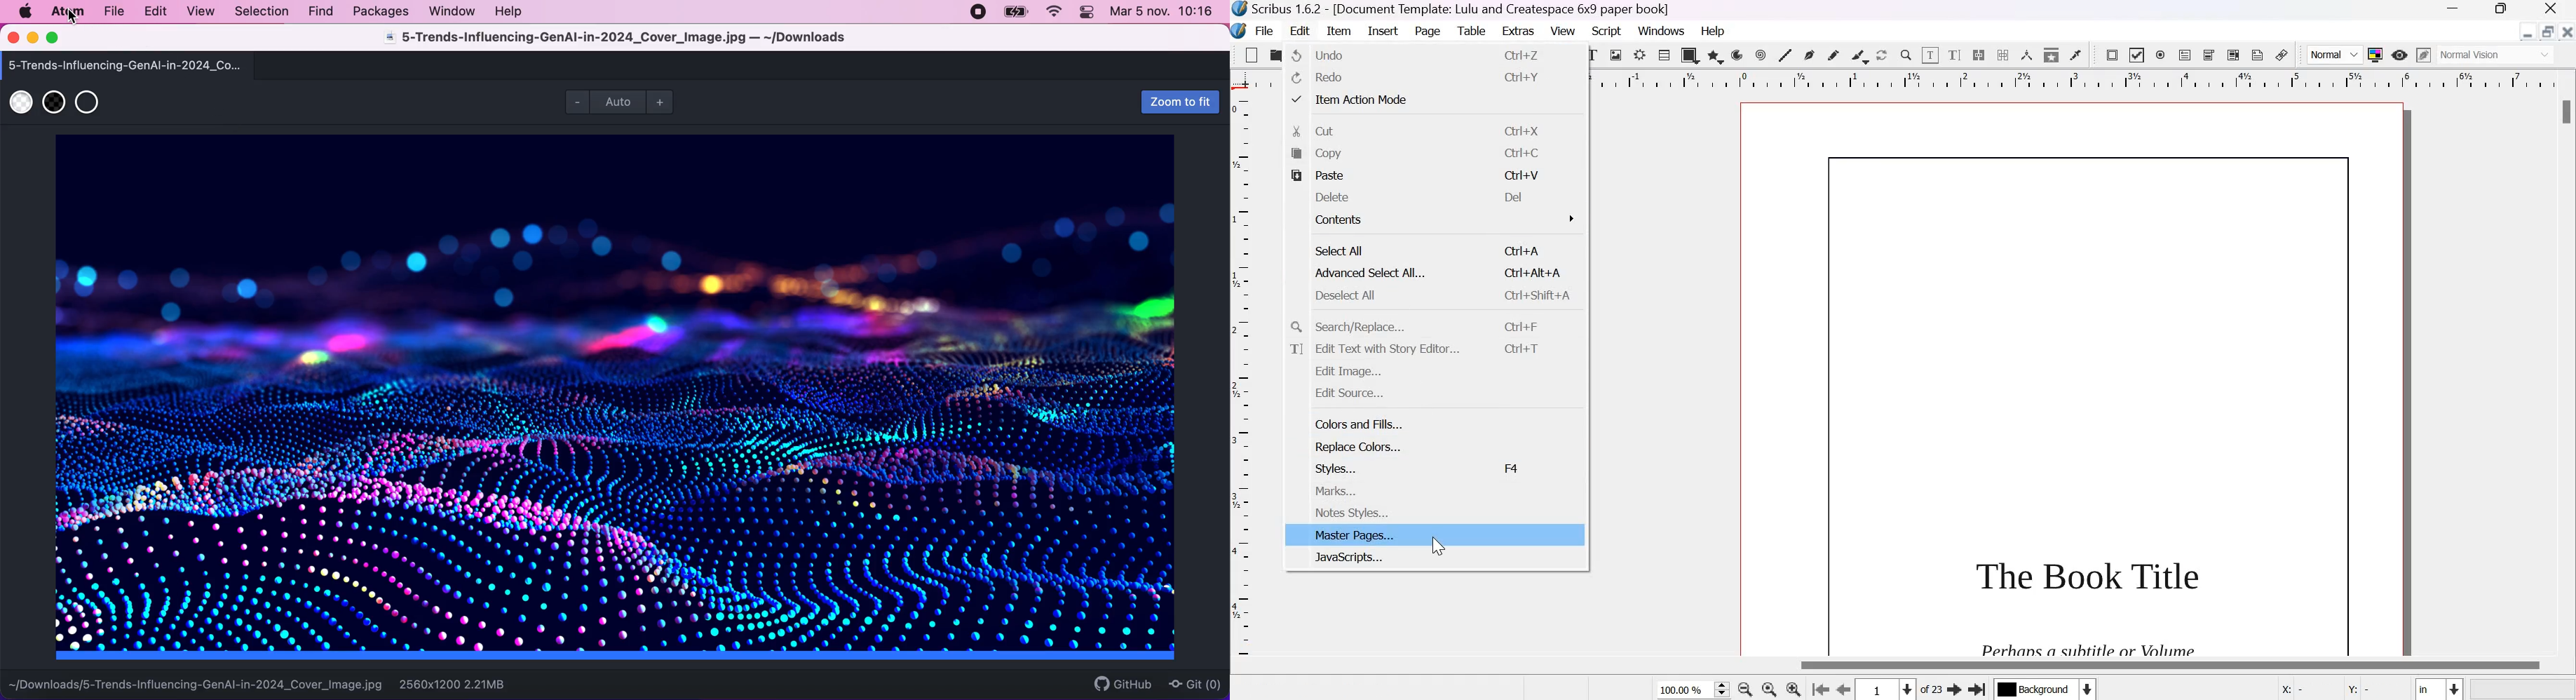 This screenshot has height=700, width=2576. Describe the element at coordinates (1834, 57) in the screenshot. I see `Freehand line` at that location.